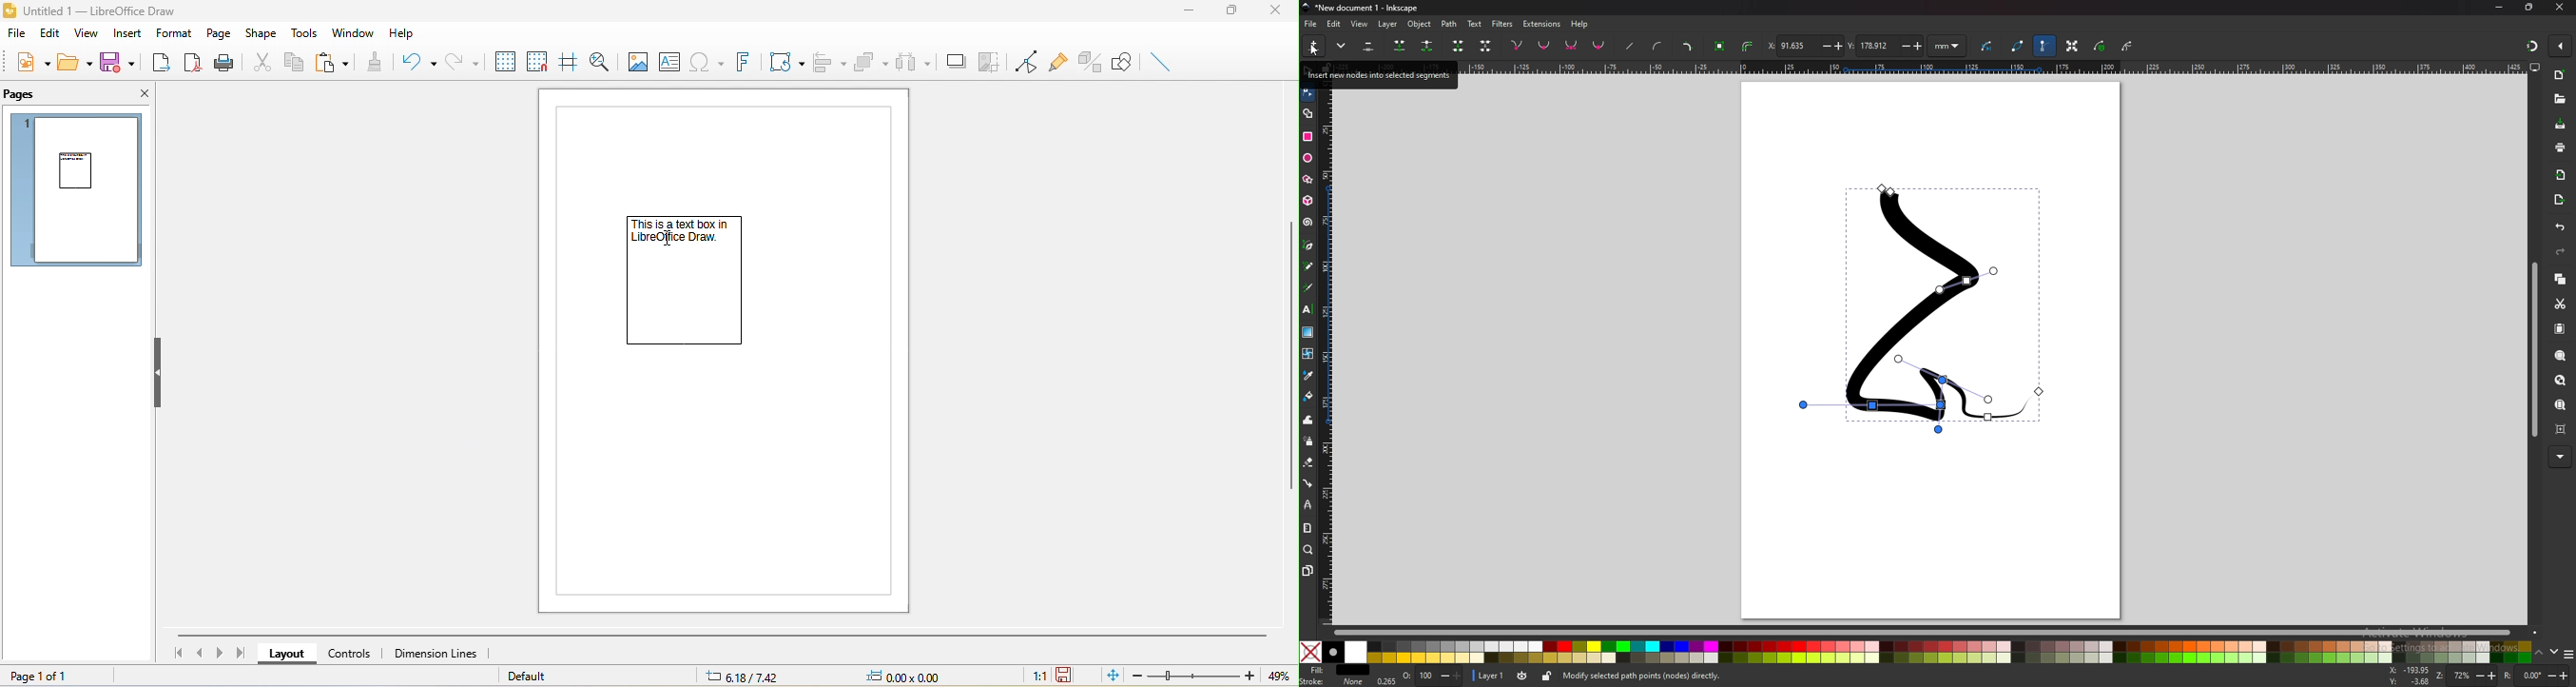 Image resolution: width=2576 pixels, height=700 pixels. What do you see at coordinates (2127, 45) in the screenshot?
I see `clipping path` at bounding box center [2127, 45].